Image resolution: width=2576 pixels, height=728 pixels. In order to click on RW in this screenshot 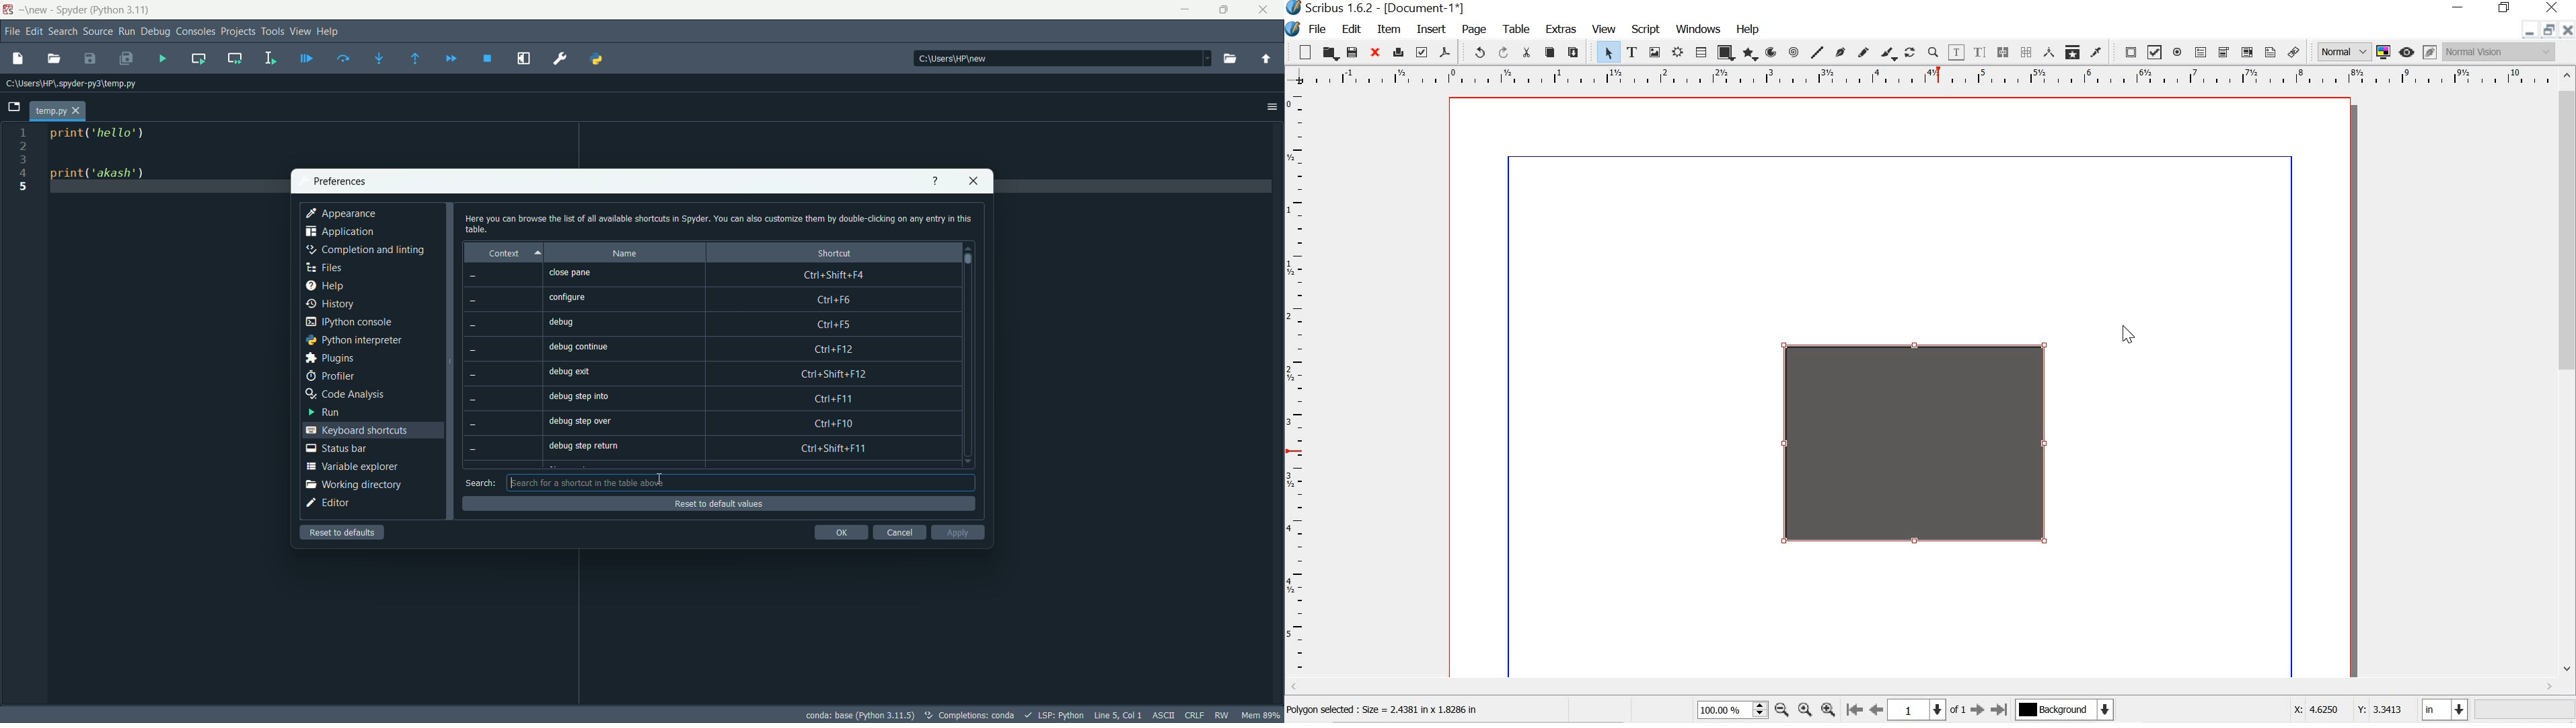, I will do `click(1222, 713)`.